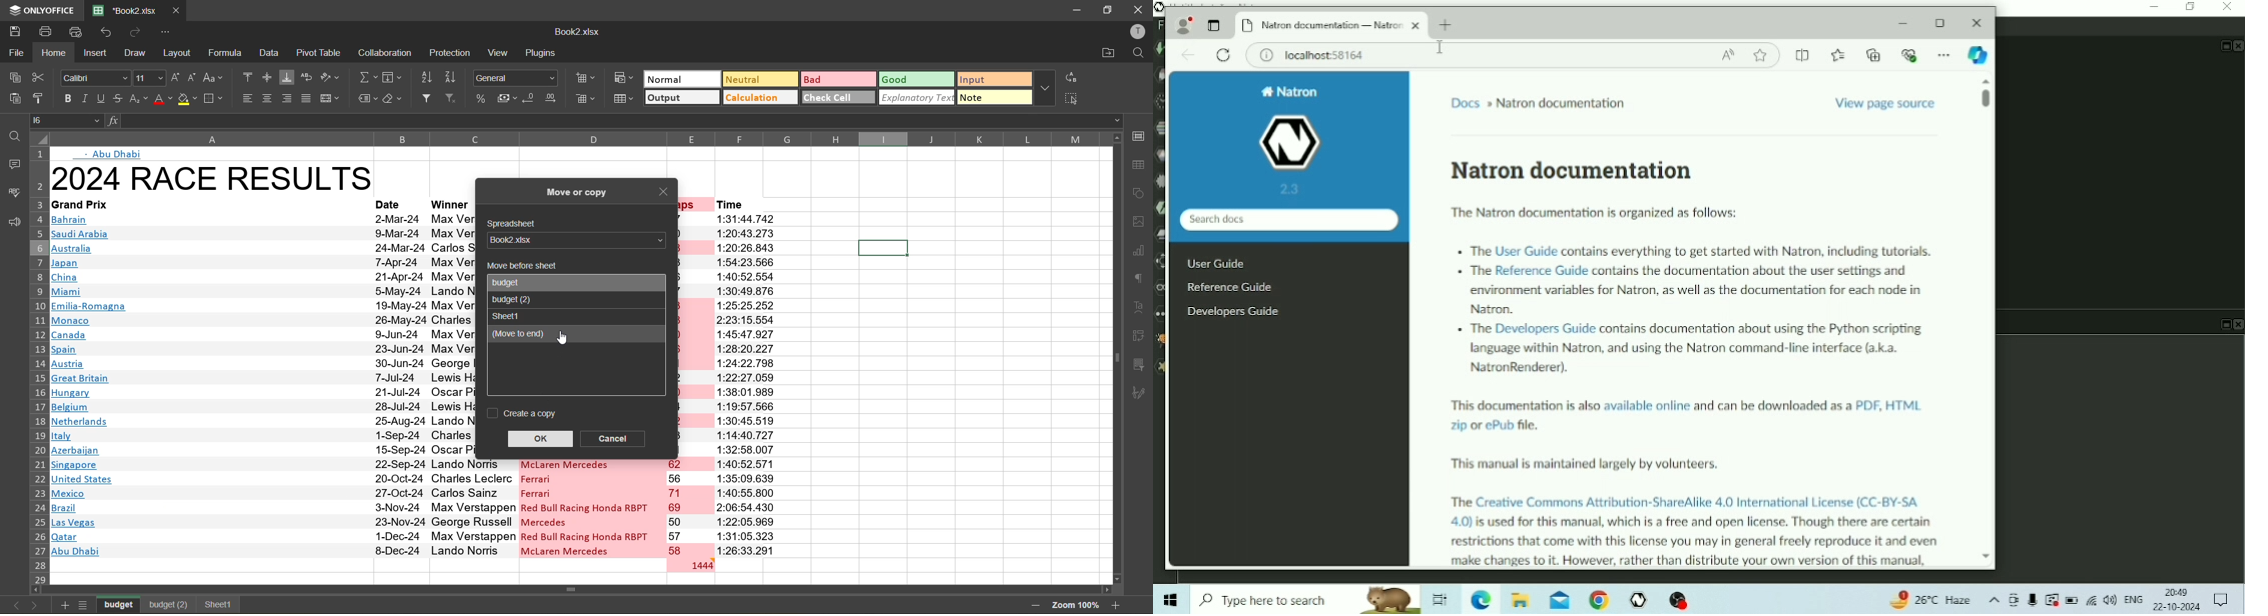  I want to click on next, so click(35, 604).